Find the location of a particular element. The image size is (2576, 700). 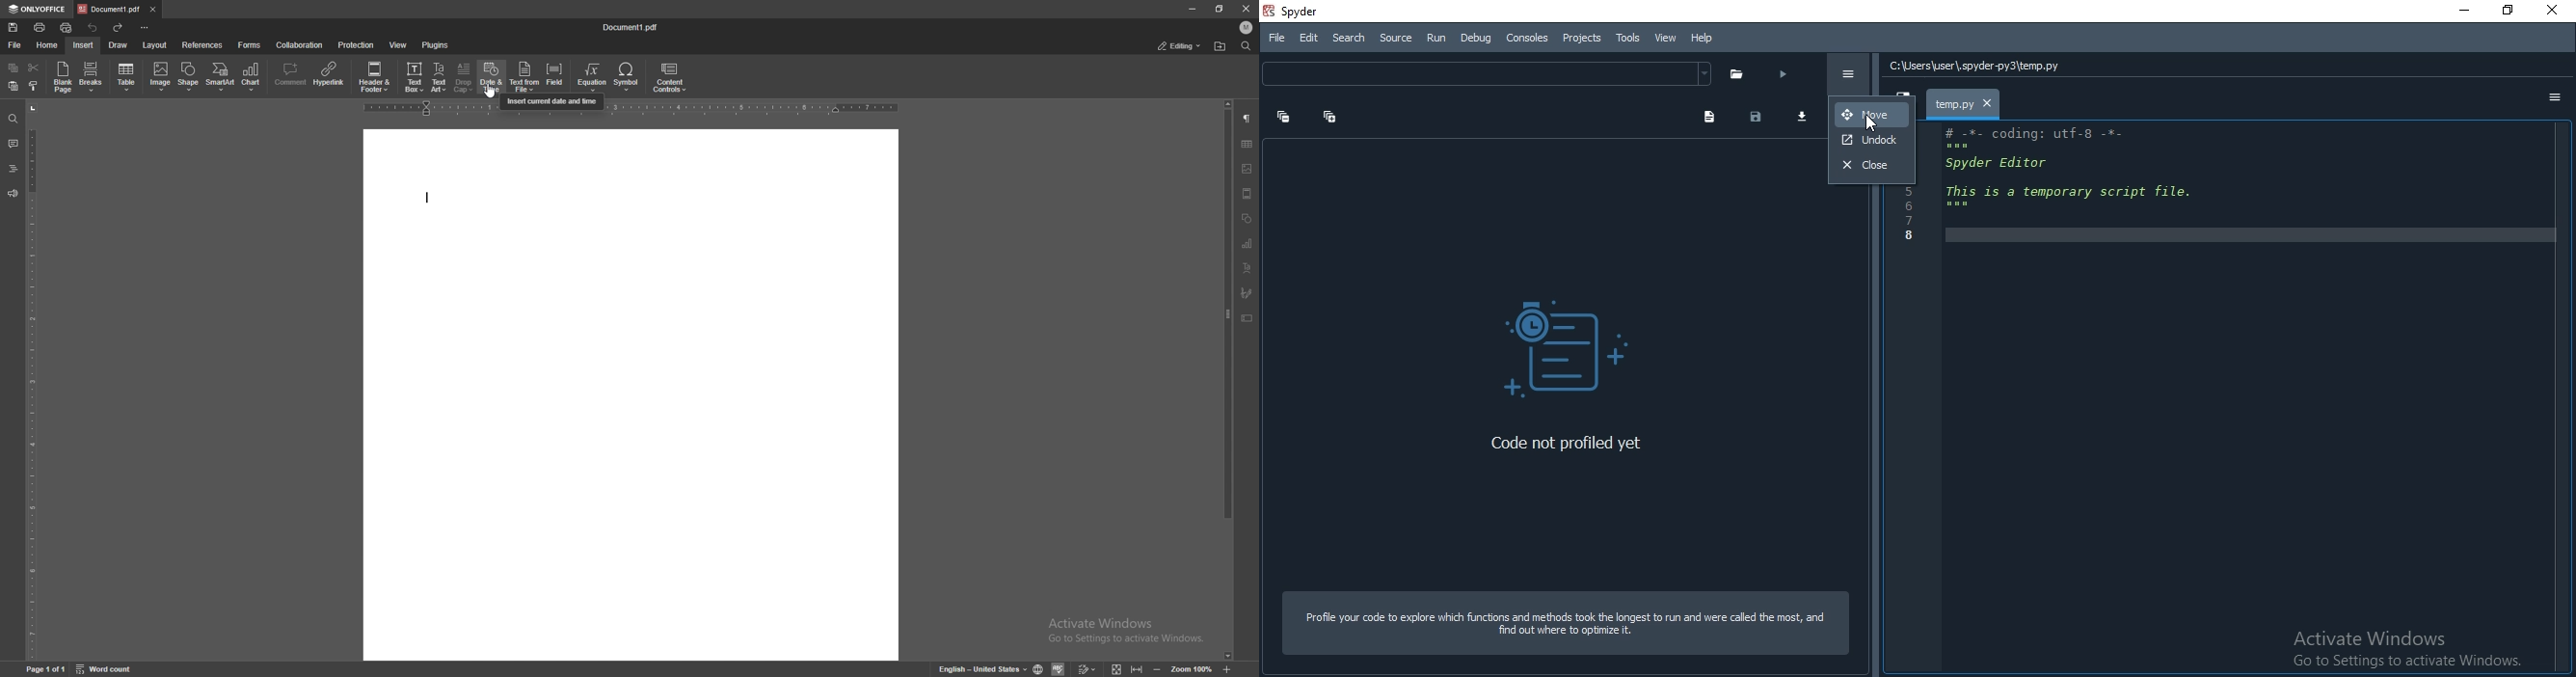

Source is located at coordinates (1396, 39).